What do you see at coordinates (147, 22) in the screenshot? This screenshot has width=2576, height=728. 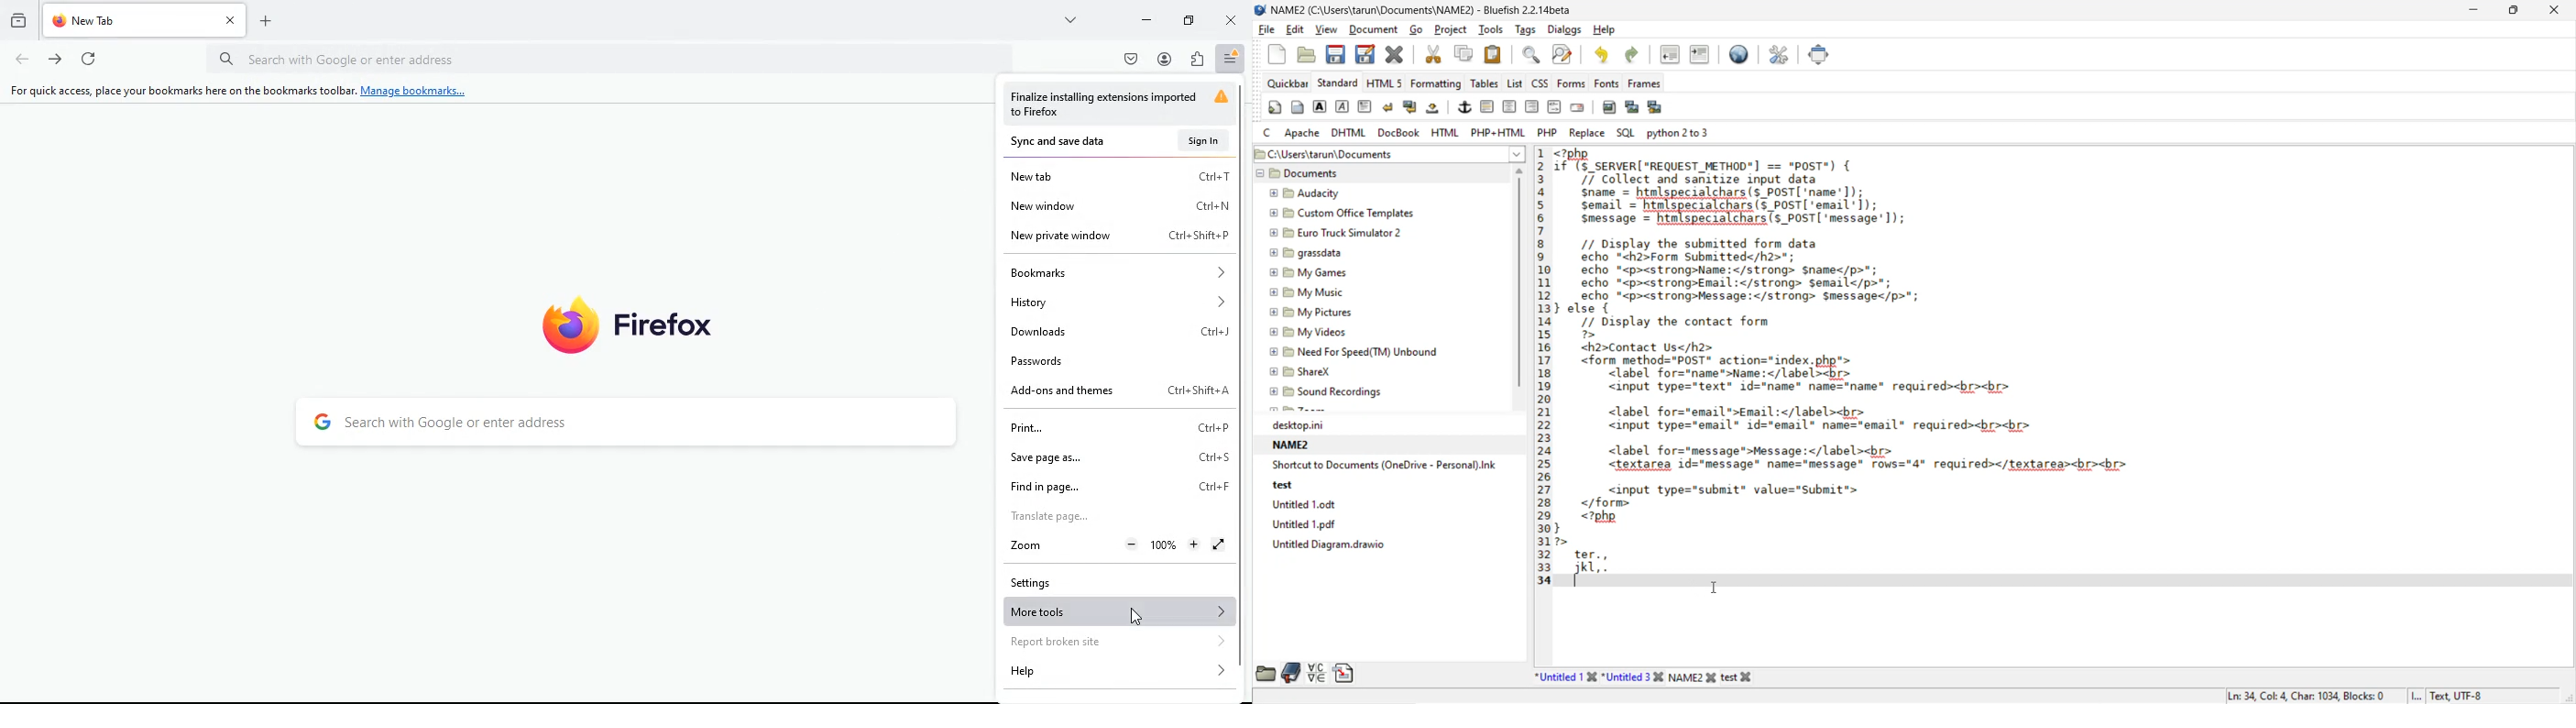 I see `tab` at bounding box center [147, 22].